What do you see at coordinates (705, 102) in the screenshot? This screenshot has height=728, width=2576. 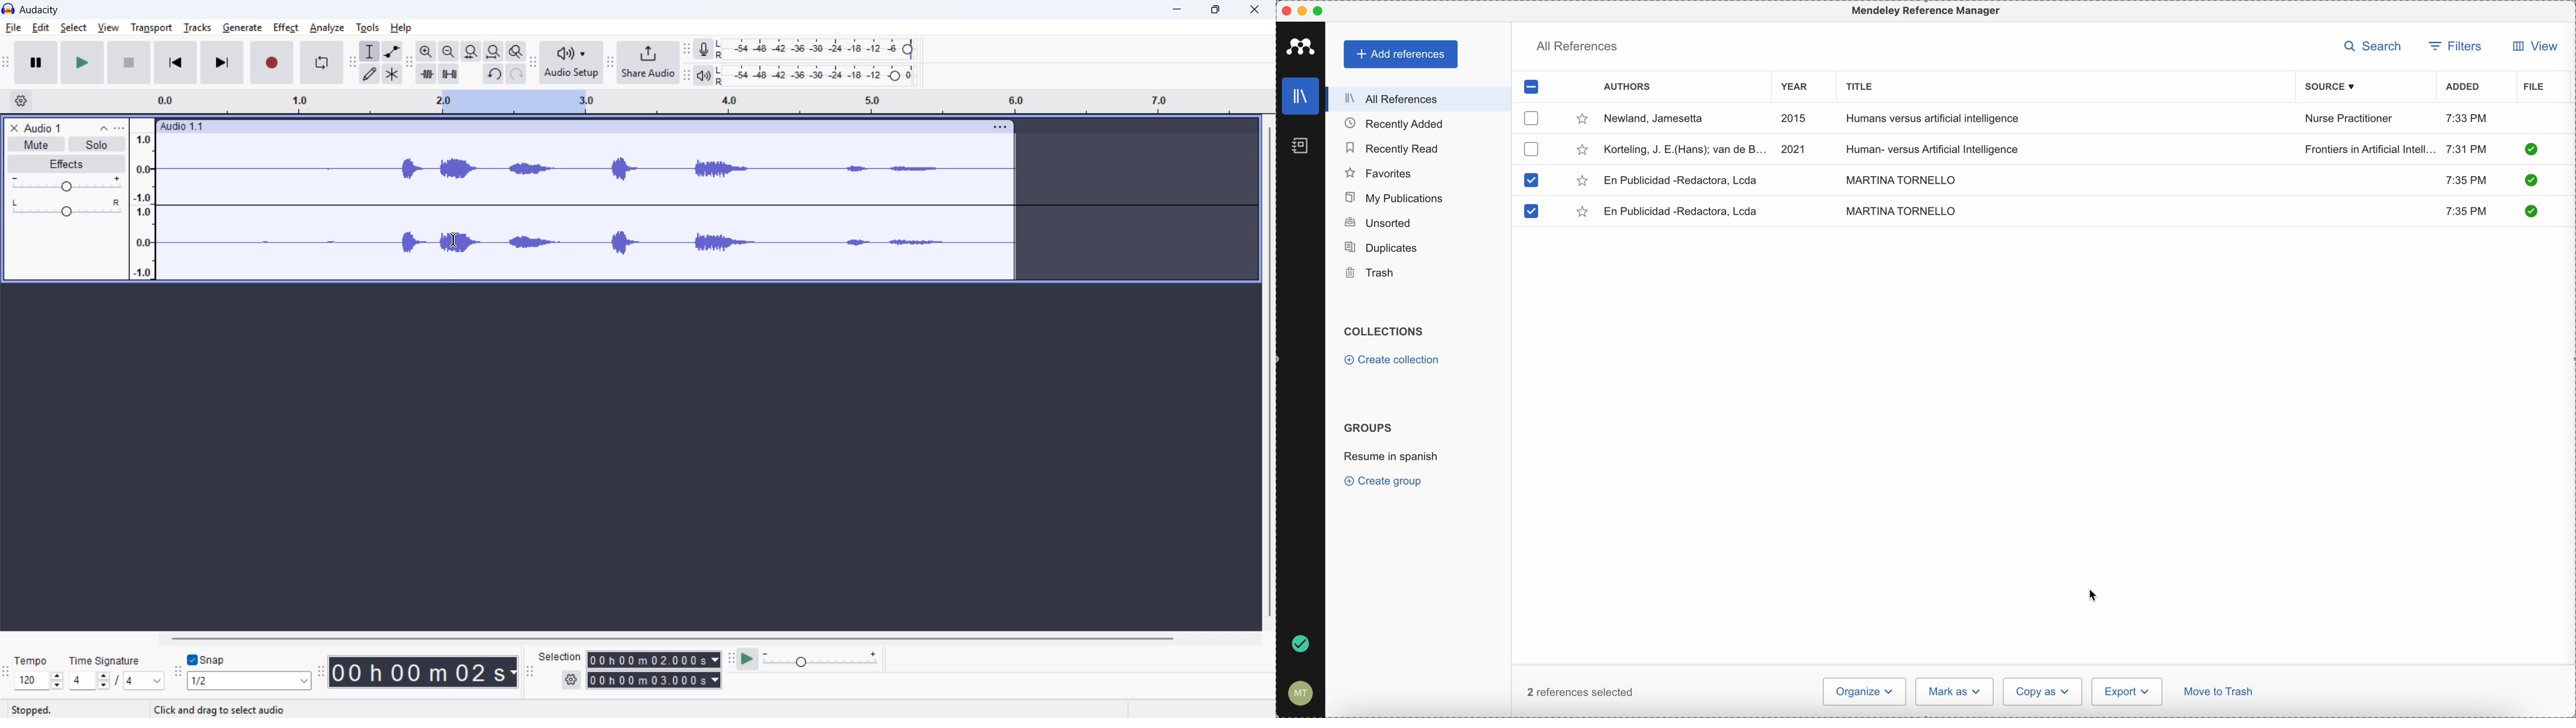 I see `Timeline` at bounding box center [705, 102].